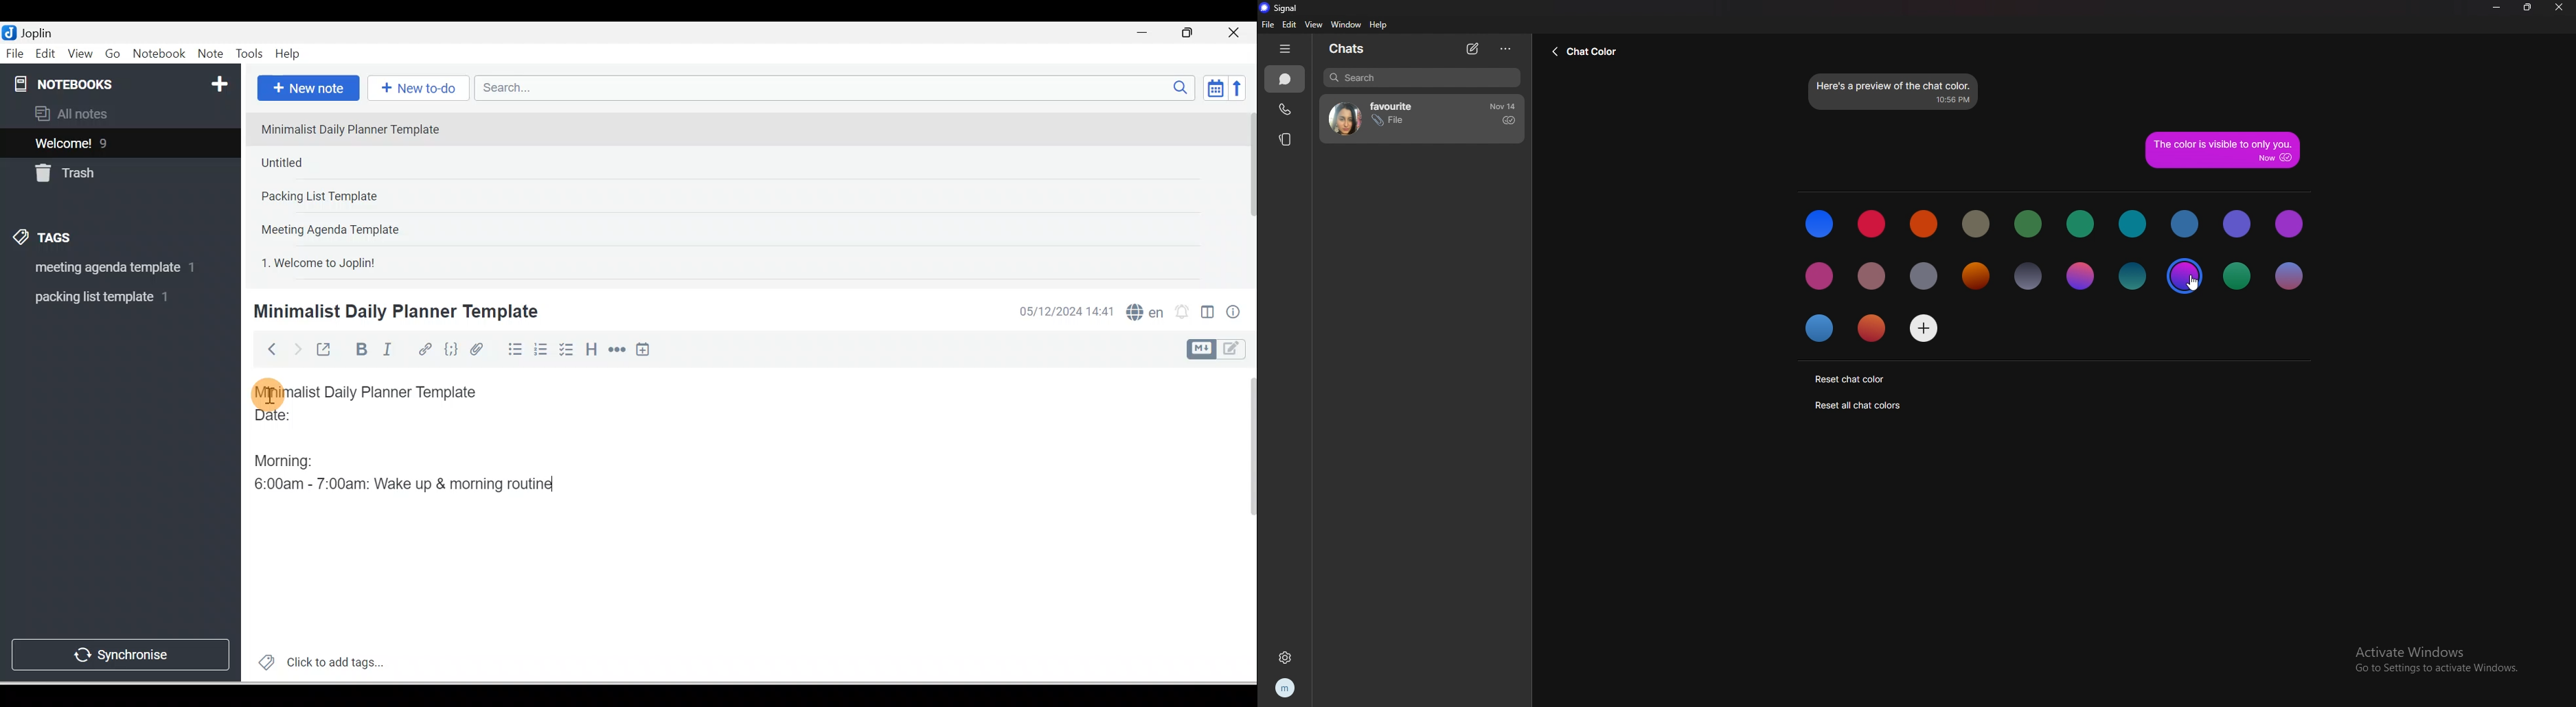 The width and height of the screenshot is (2576, 728). What do you see at coordinates (1289, 658) in the screenshot?
I see `settings` at bounding box center [1289, 658].